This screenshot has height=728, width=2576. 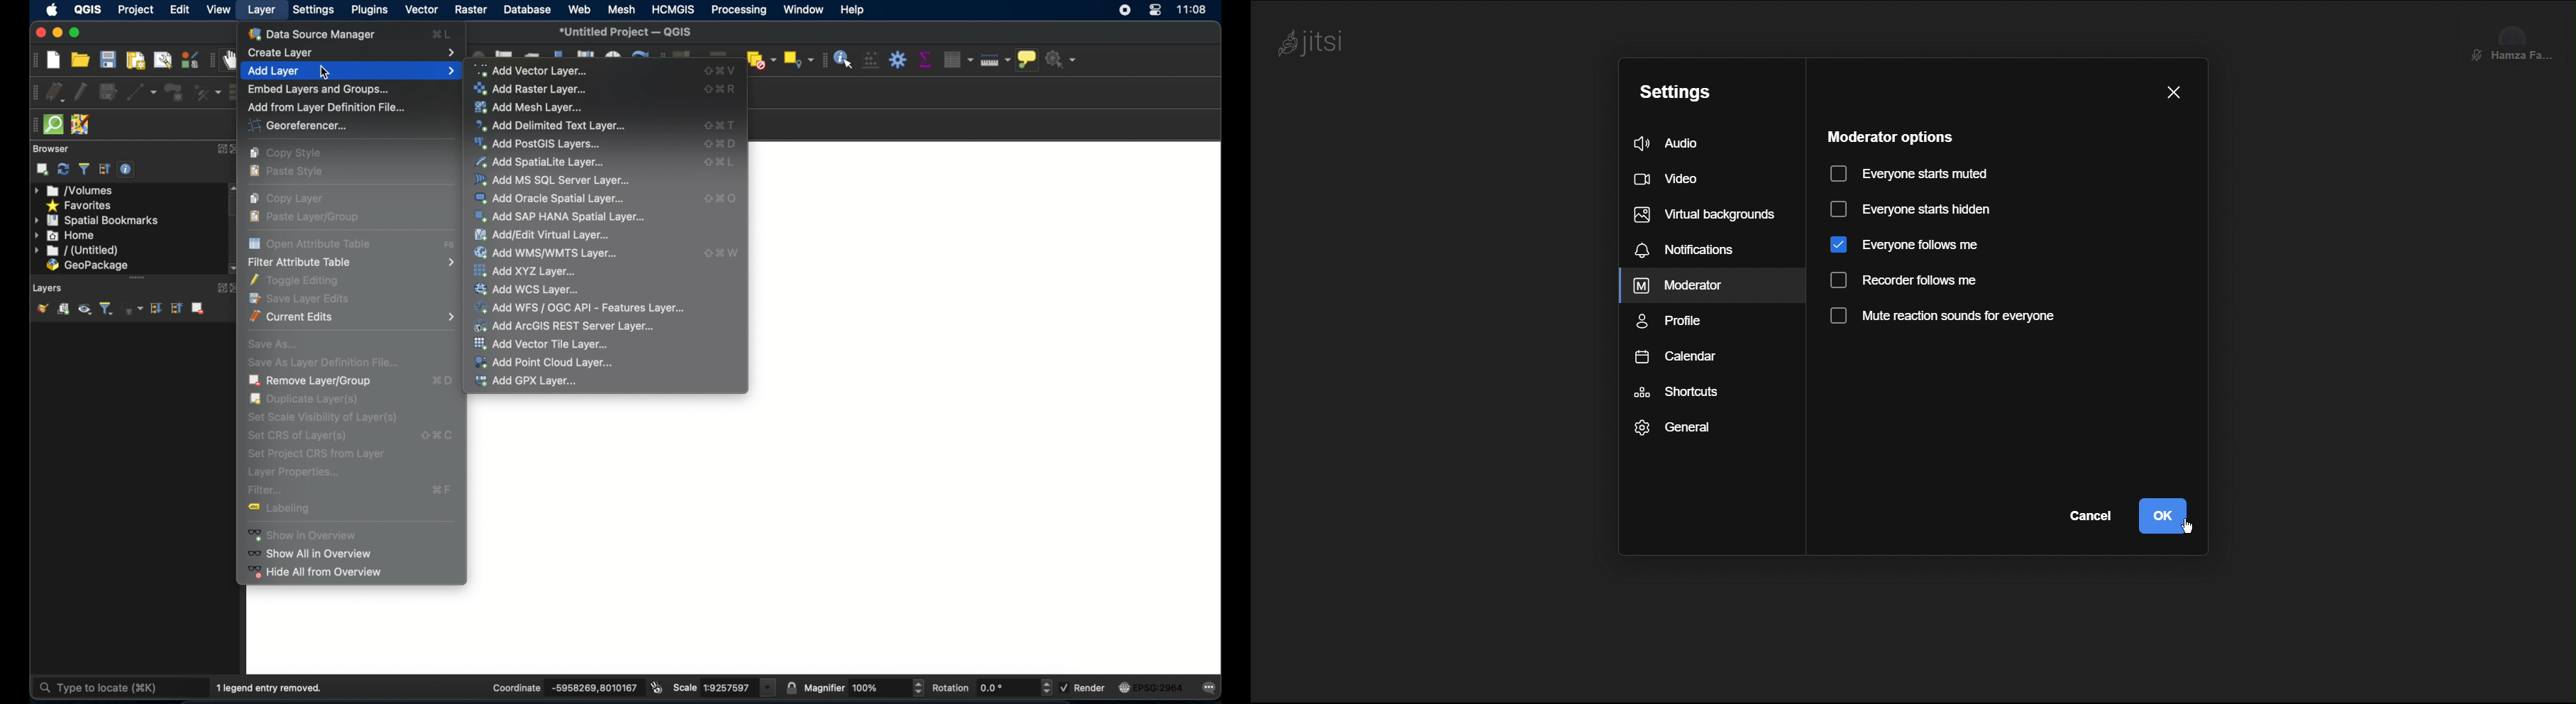 I want to click on expand all, so click(x=157, y=308).